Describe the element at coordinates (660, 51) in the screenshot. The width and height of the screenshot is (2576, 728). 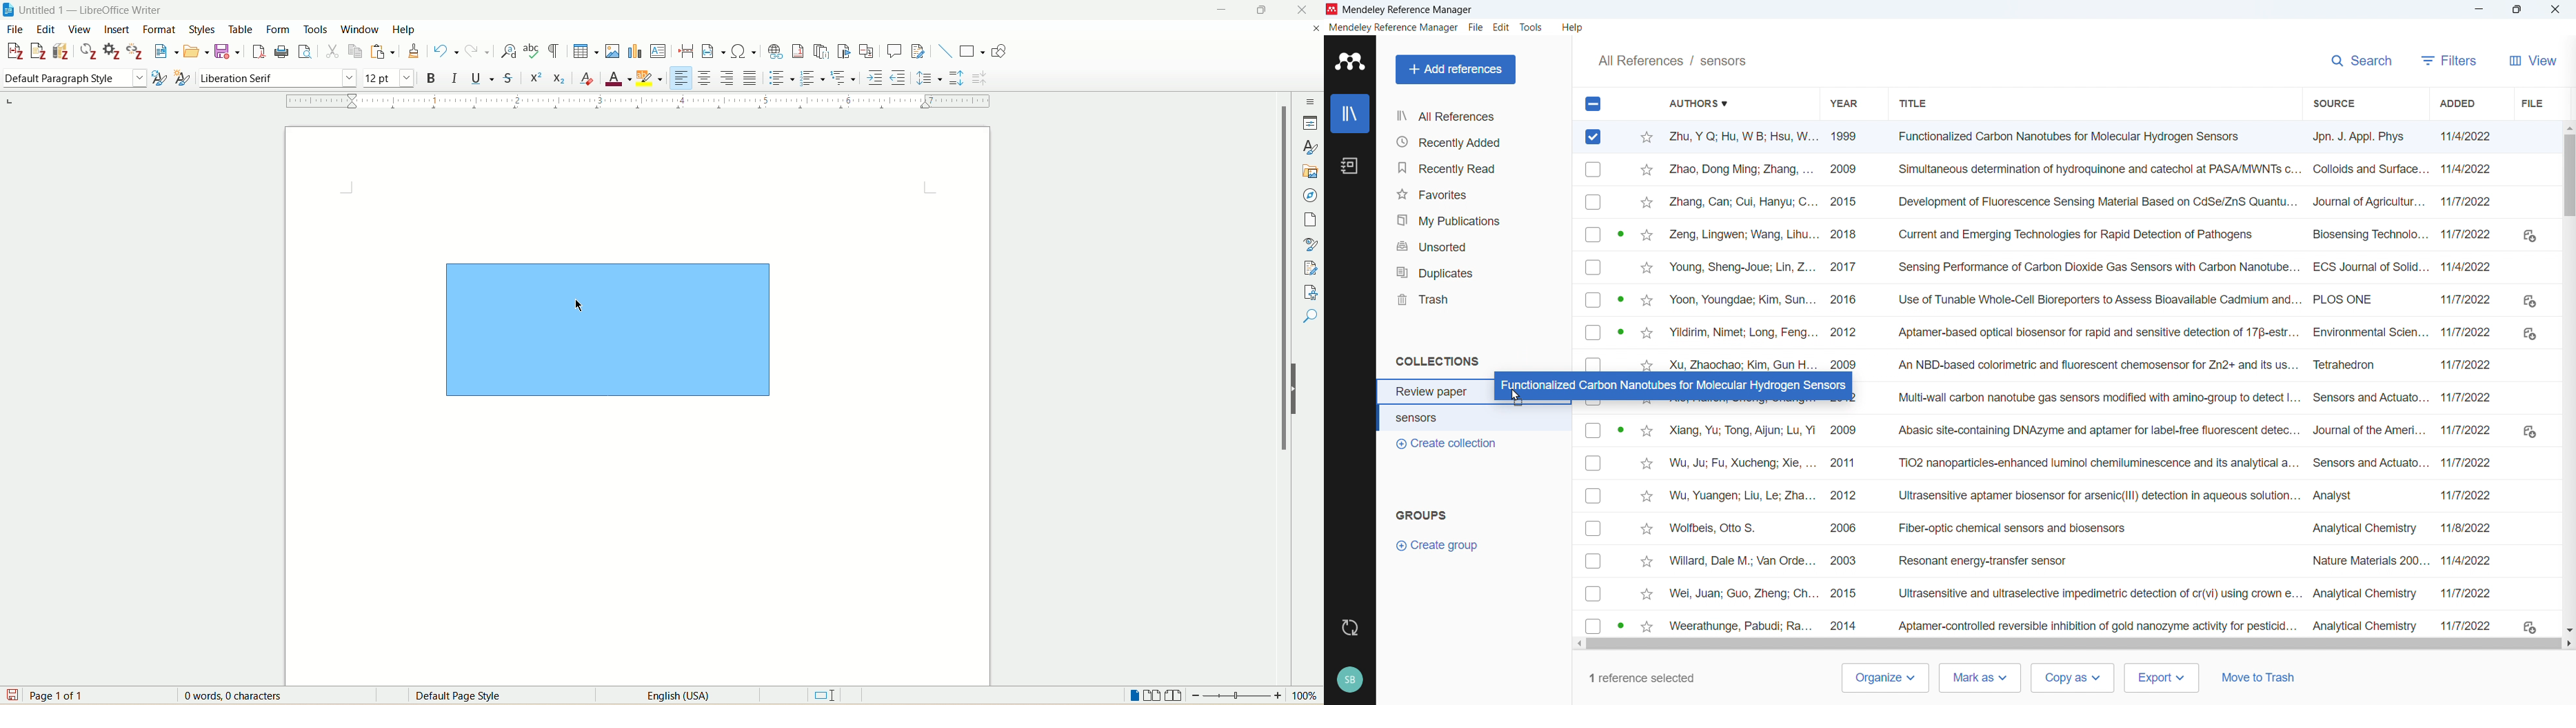
I see `insert textbox` at that location.